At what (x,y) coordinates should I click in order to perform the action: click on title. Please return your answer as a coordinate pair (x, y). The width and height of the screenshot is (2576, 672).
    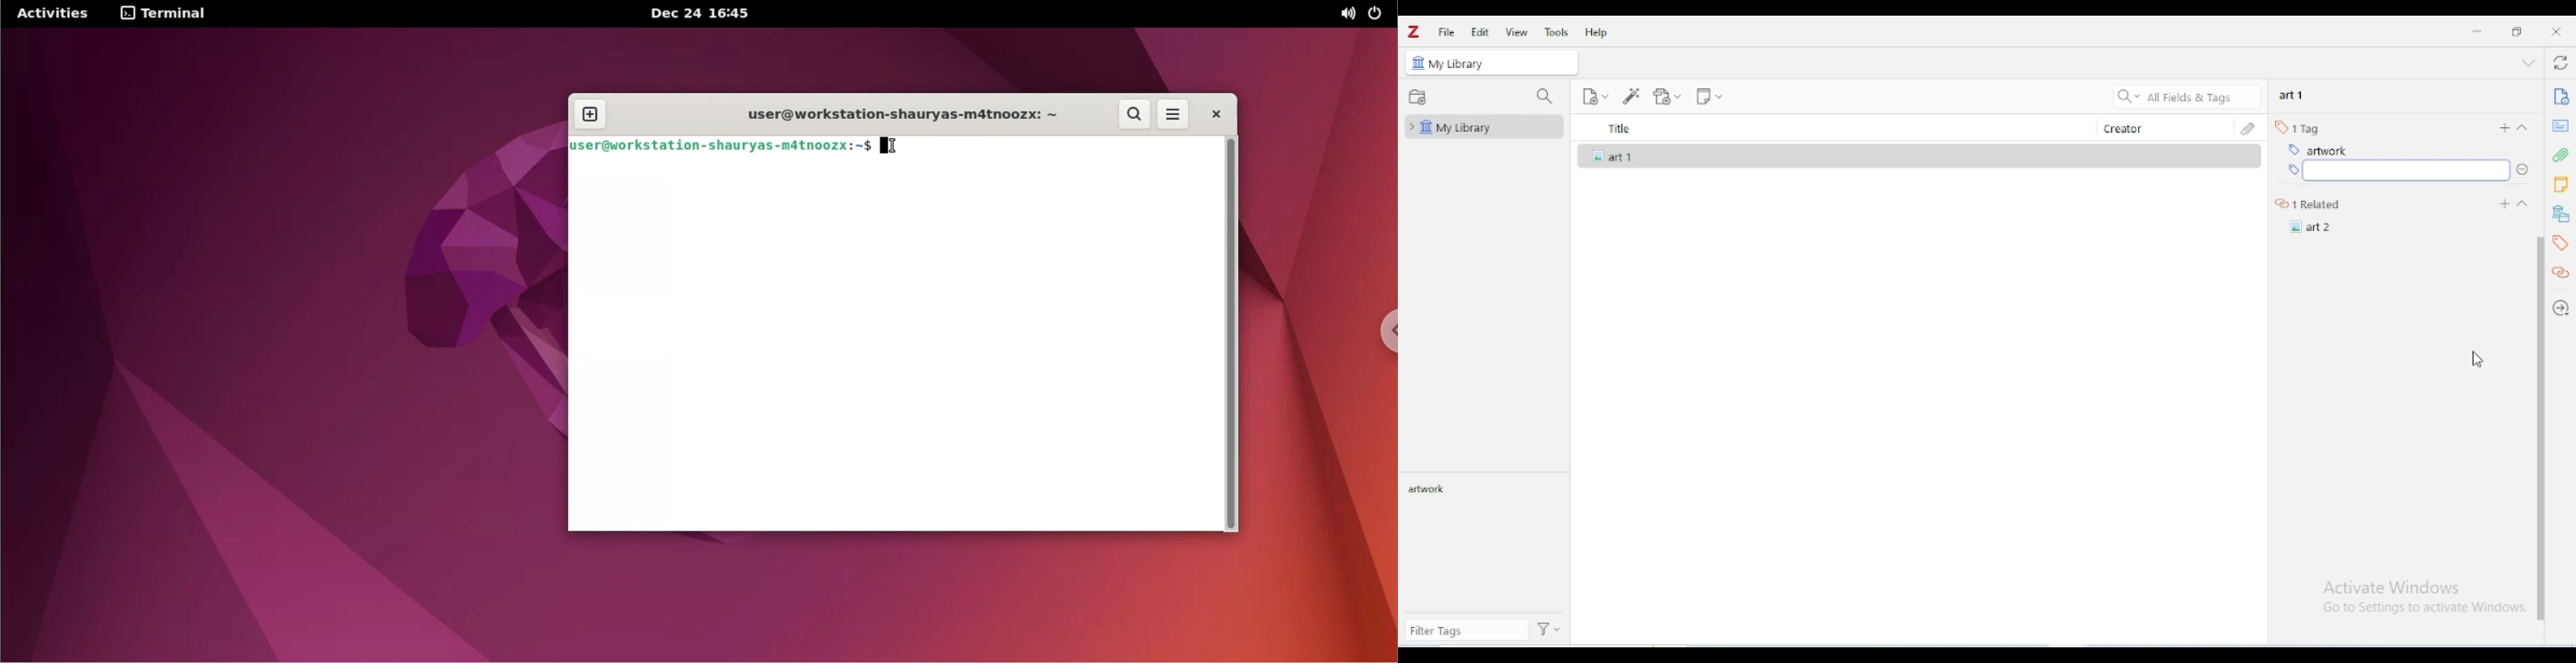
    Looking at the image, I should click on (1836, 128).